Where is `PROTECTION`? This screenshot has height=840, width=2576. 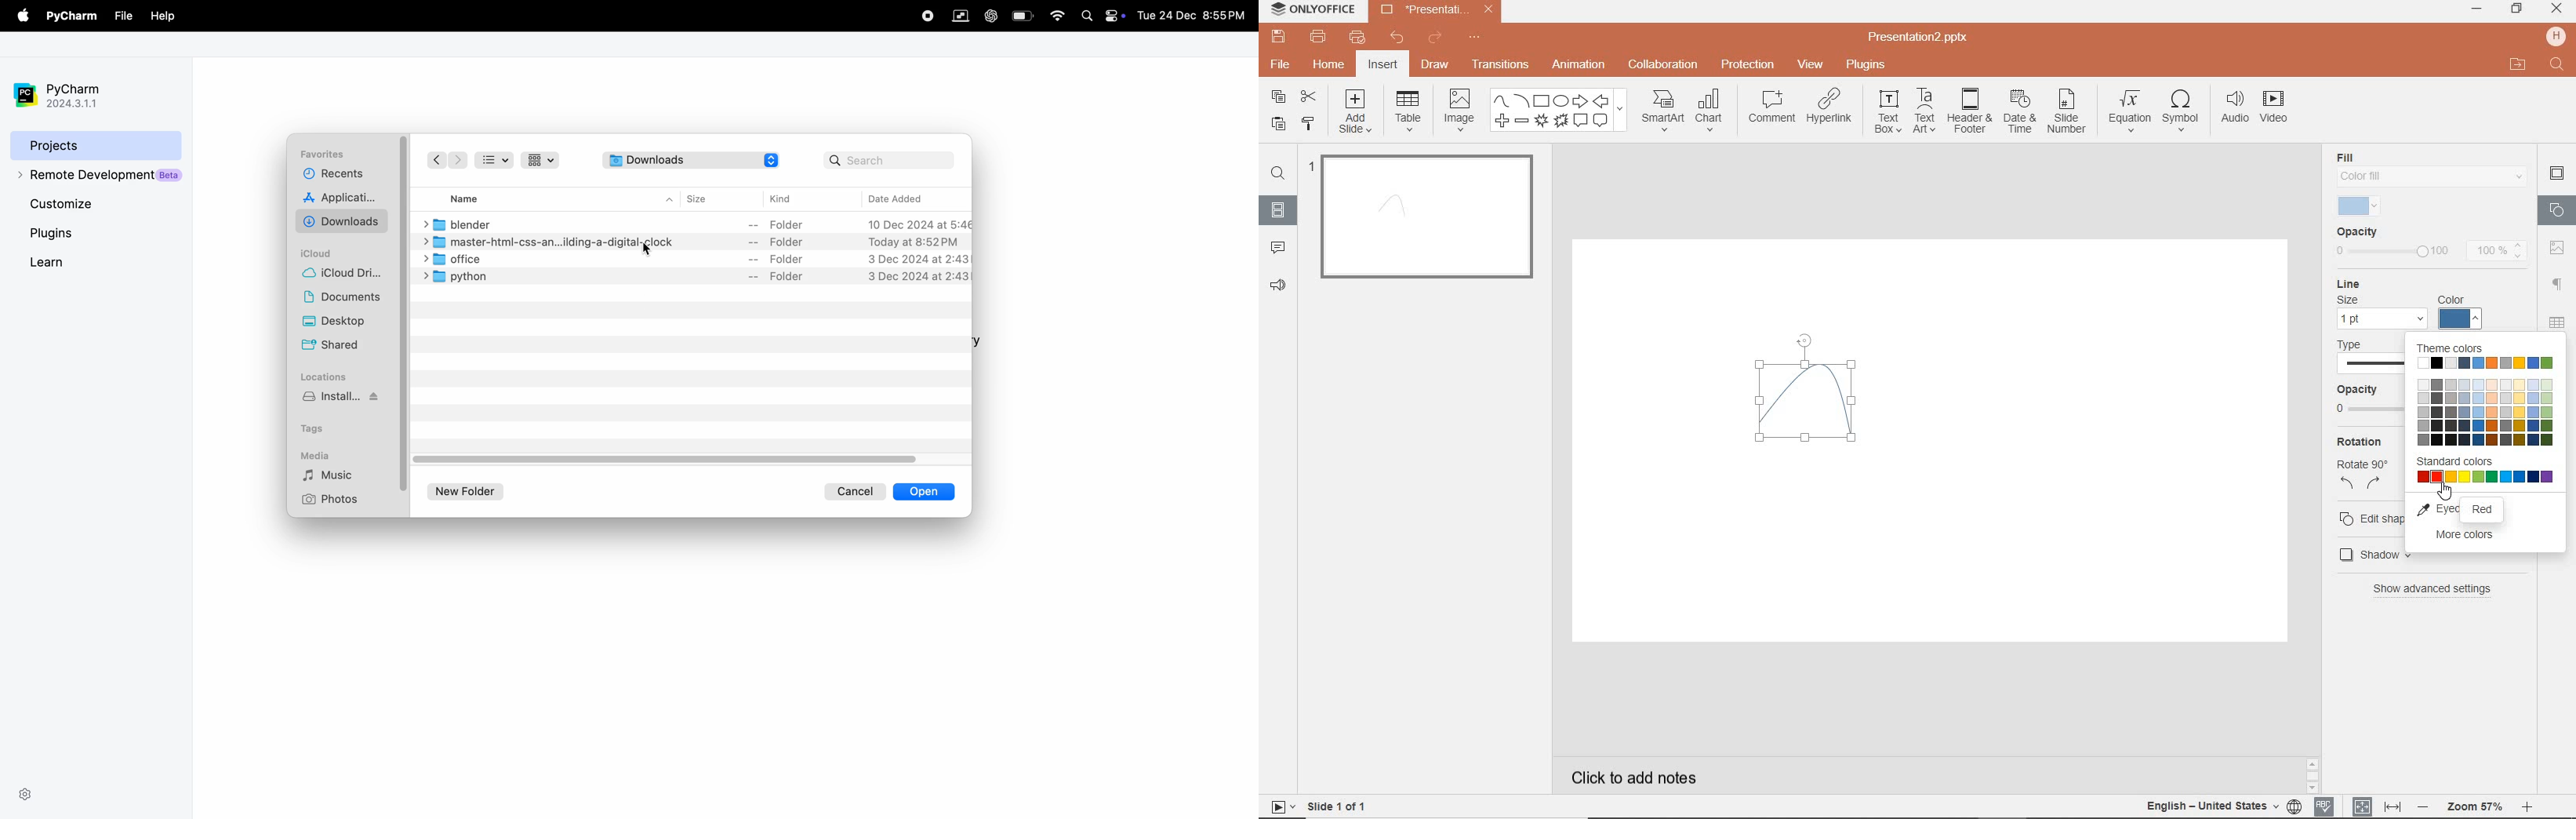
PROTECTION is located at coordinates (1748, 64).